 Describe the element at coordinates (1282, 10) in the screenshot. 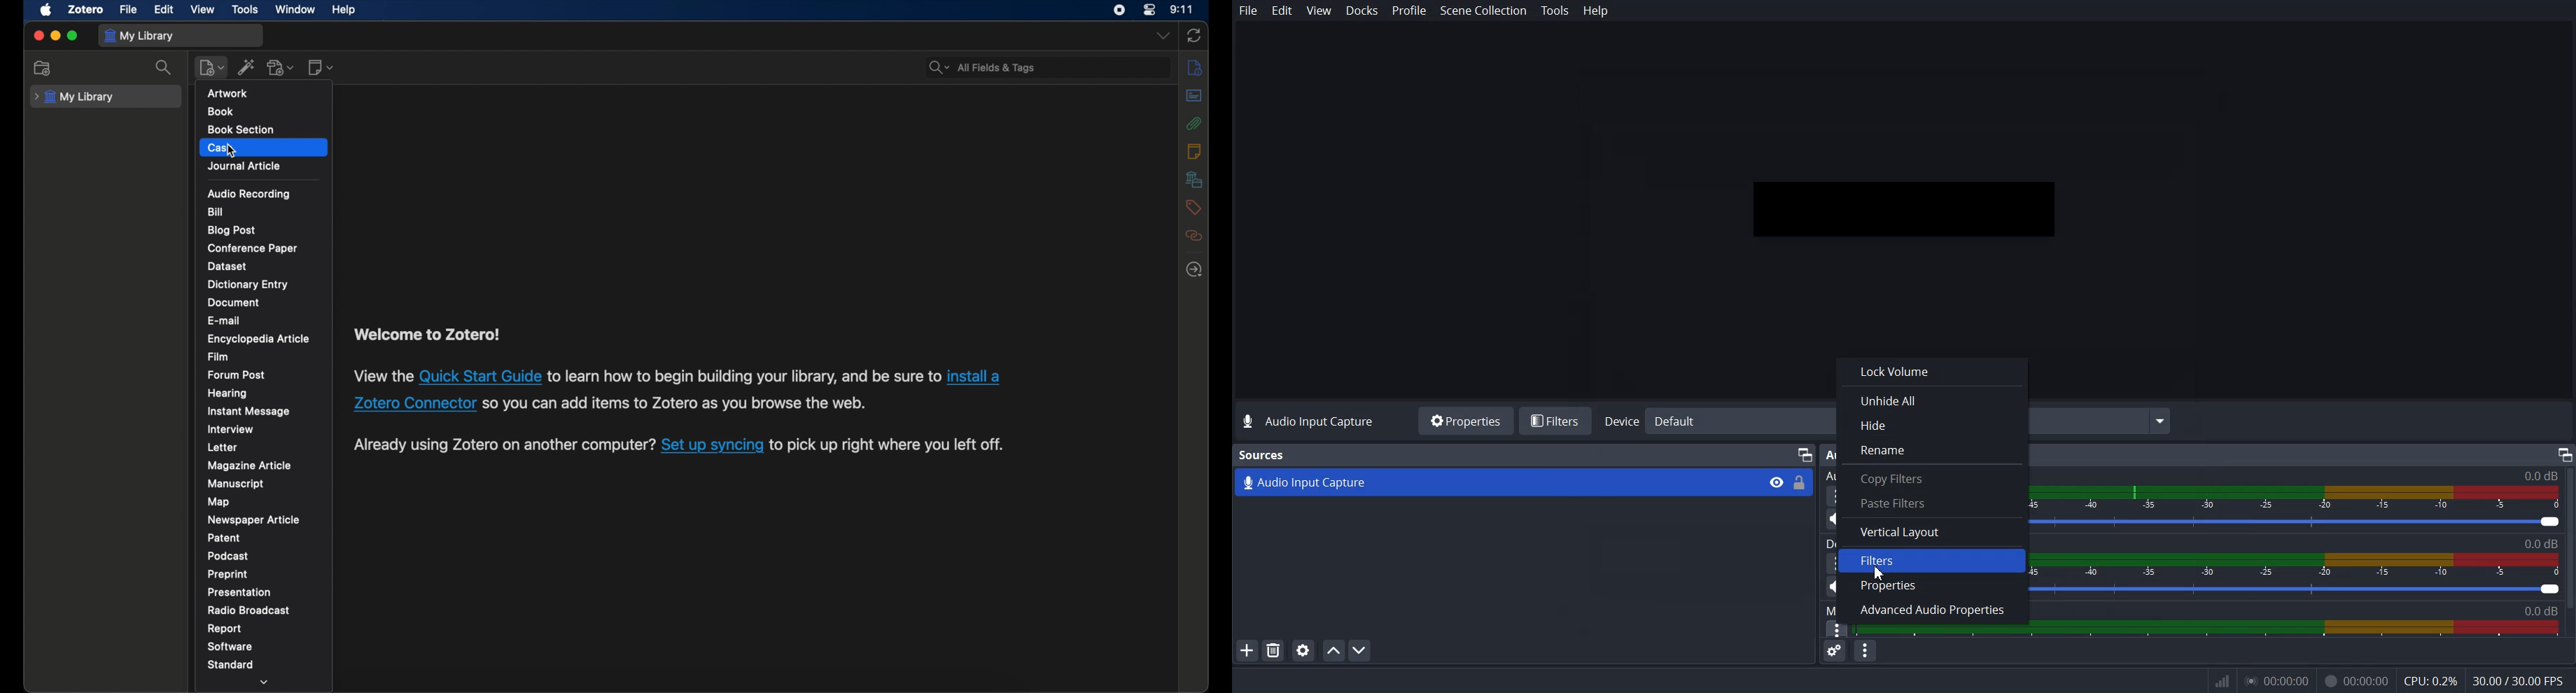

I see `Edit` at that location.